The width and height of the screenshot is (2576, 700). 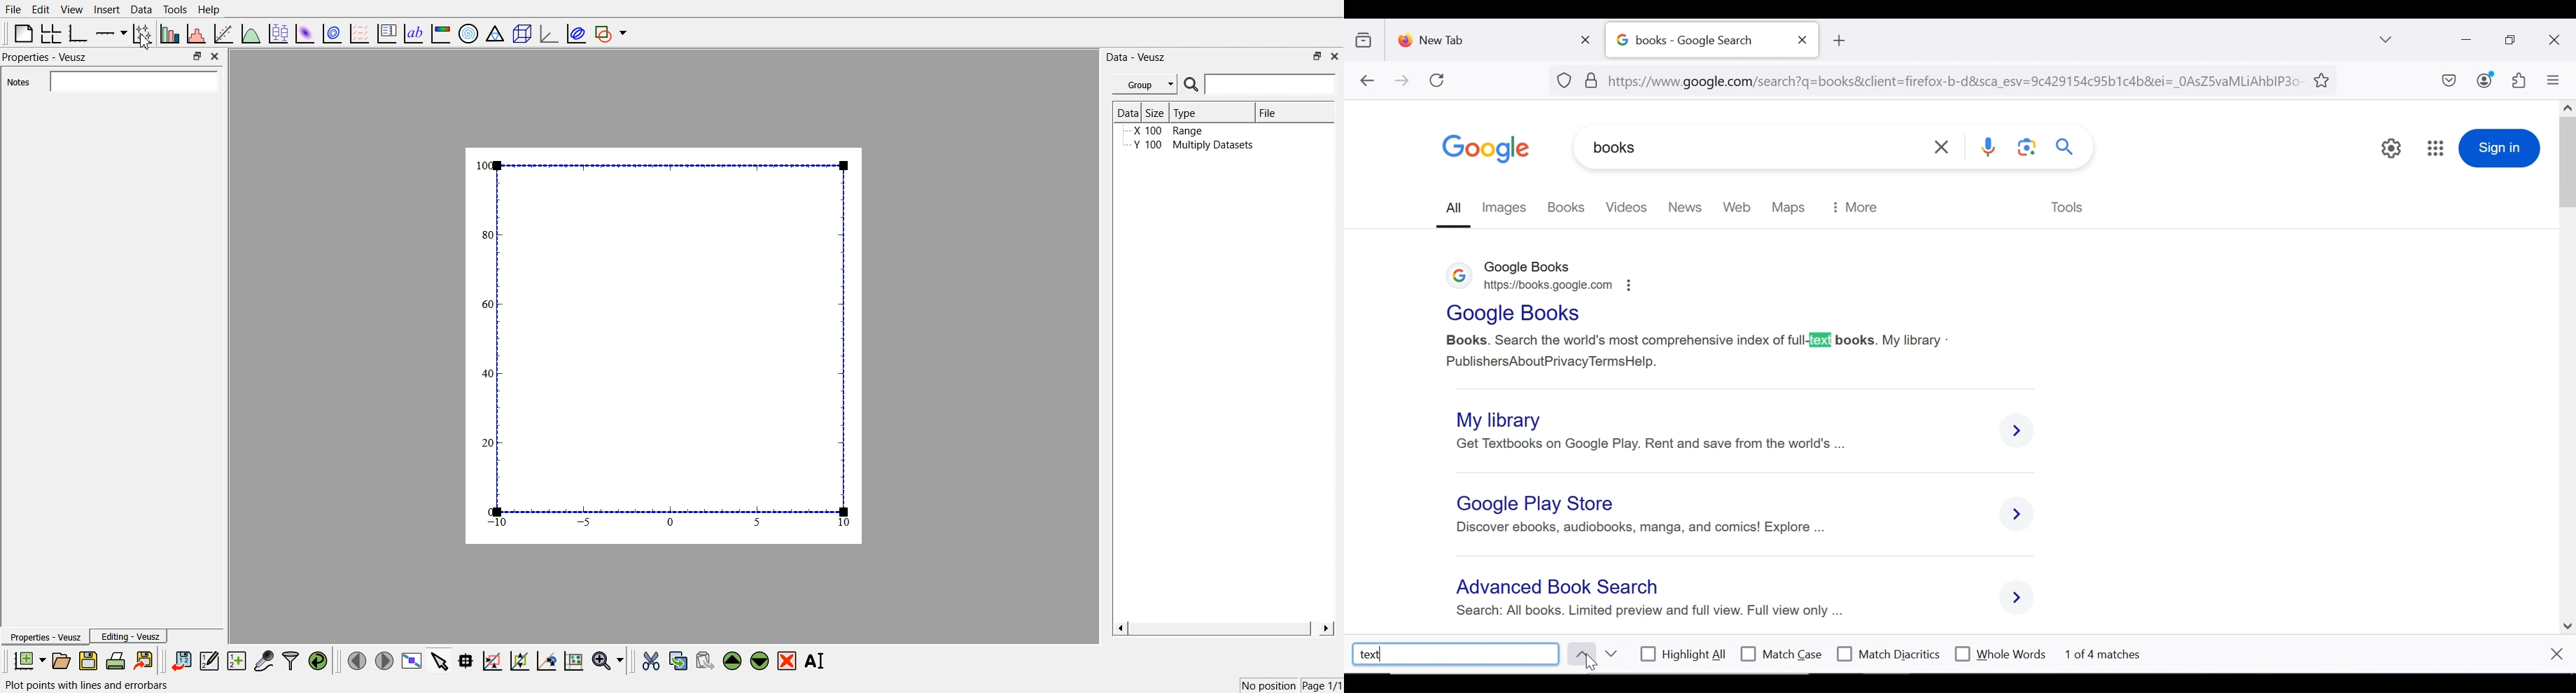 What do you see at coordinates (1685, 148) in the screenshot?
I see `books` at bounding box center [1685, 148].